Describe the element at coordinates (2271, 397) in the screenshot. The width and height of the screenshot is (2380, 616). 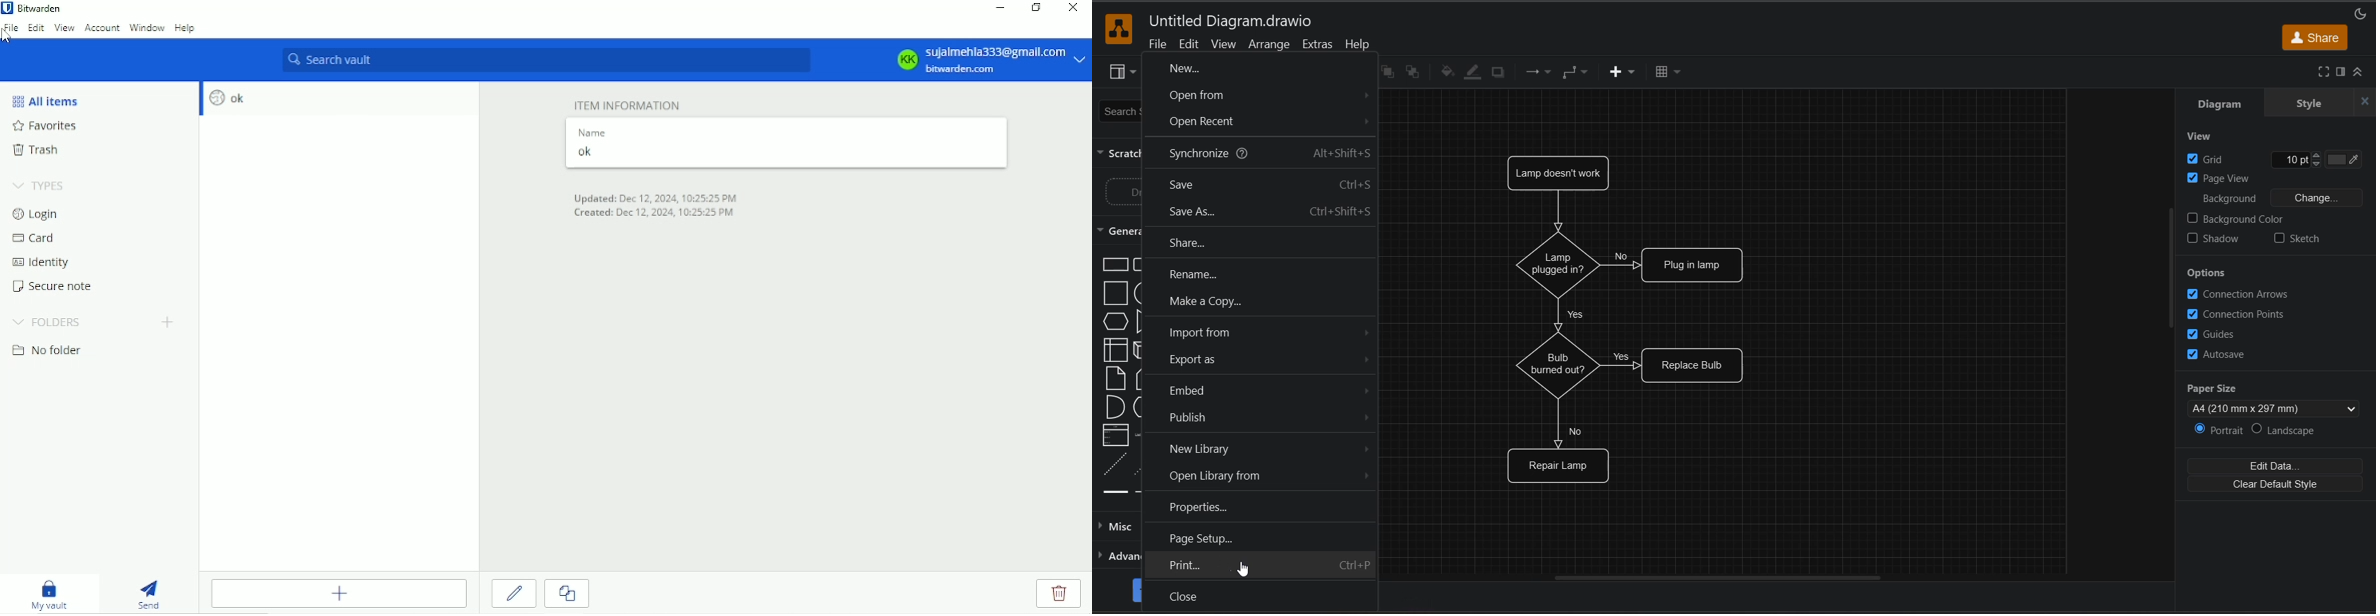
I see `paper size` at that location.